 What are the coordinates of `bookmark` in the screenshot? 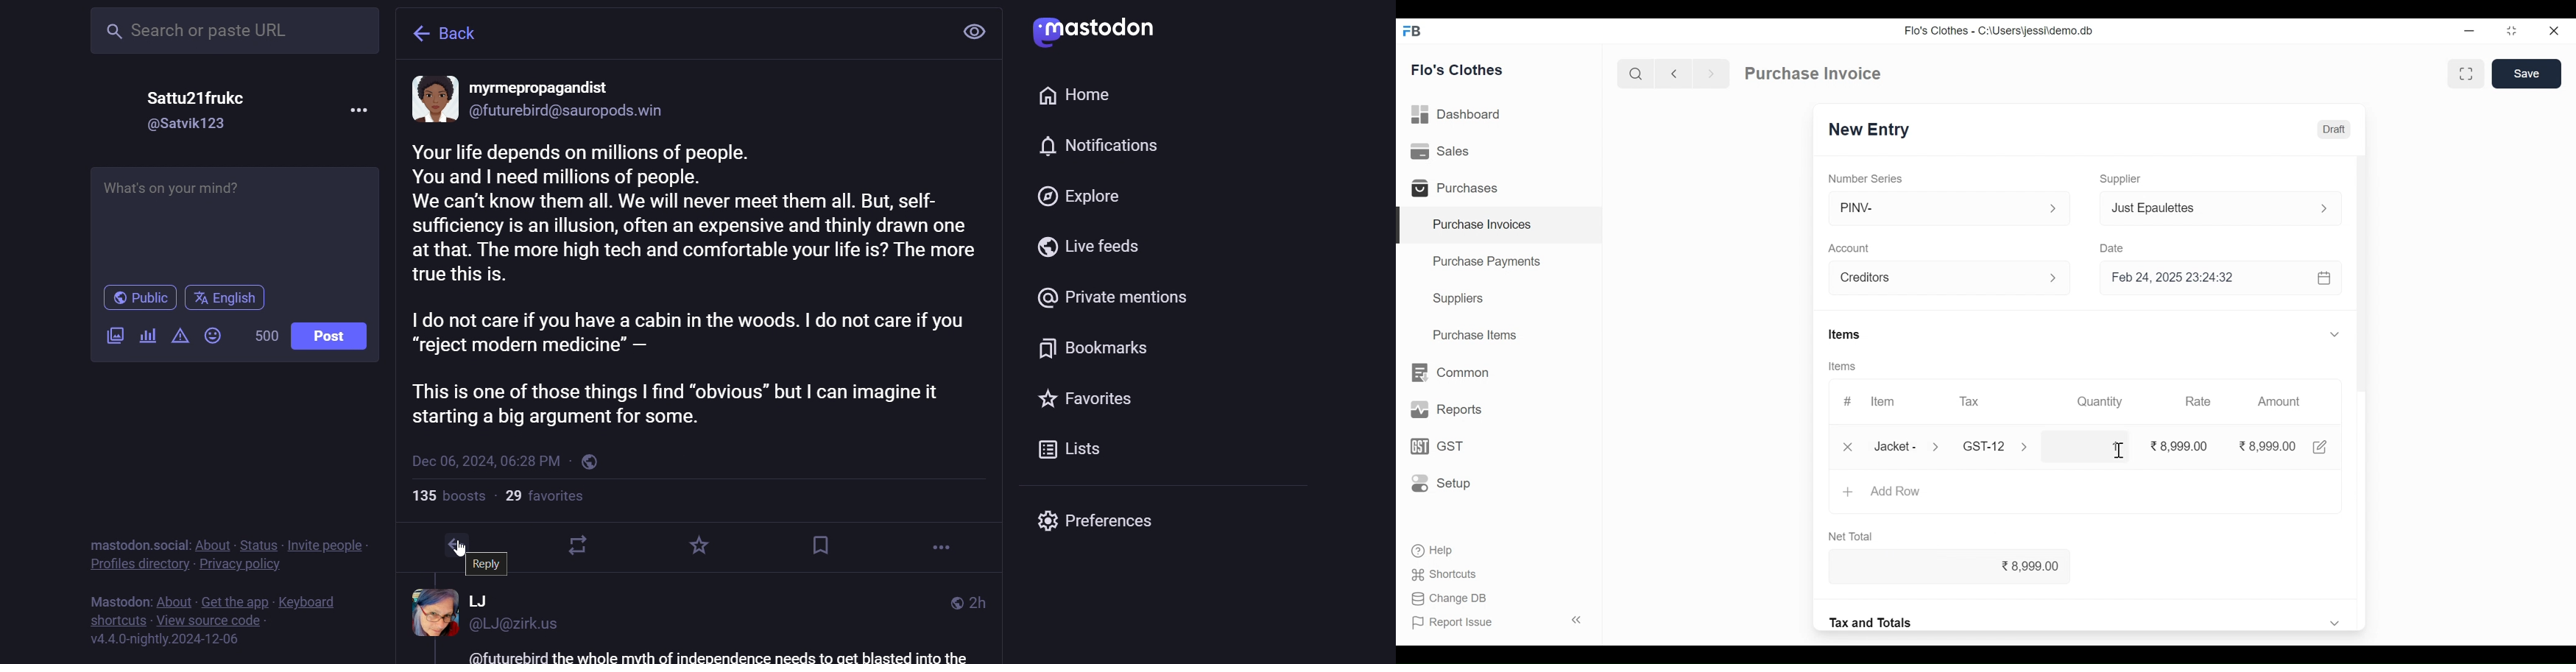 It's located at (1095, 347).